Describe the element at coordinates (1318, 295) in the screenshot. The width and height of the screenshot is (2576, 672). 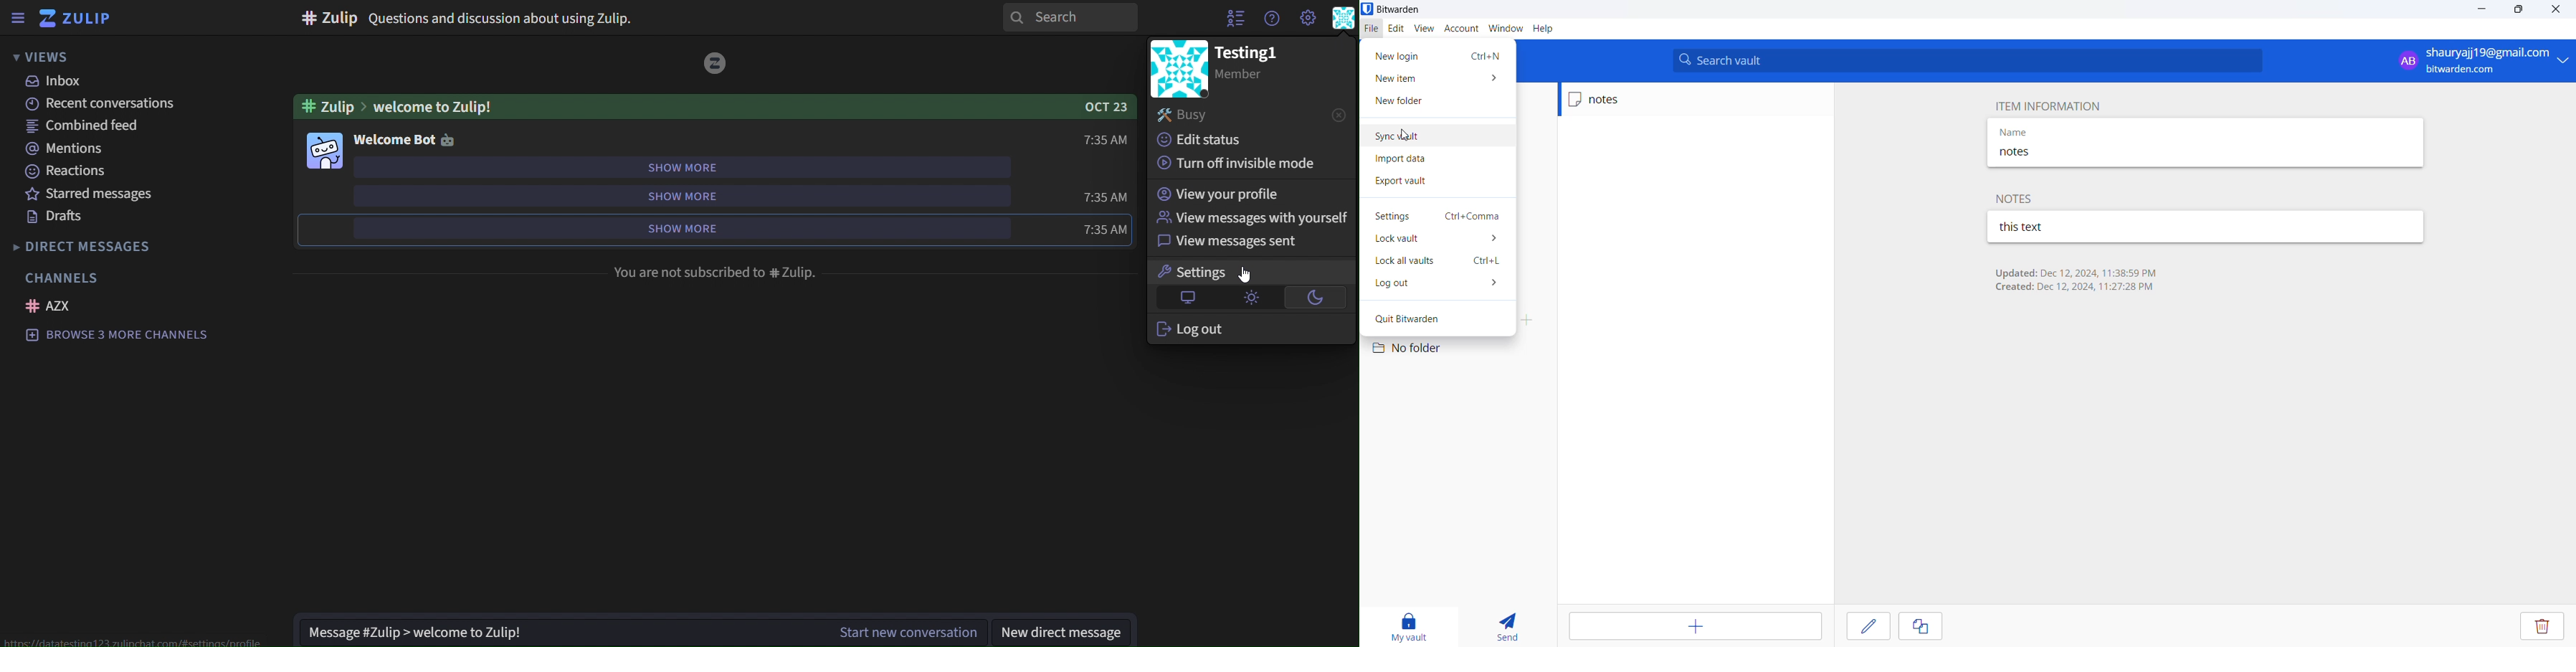
I see `dark theme` at that location.